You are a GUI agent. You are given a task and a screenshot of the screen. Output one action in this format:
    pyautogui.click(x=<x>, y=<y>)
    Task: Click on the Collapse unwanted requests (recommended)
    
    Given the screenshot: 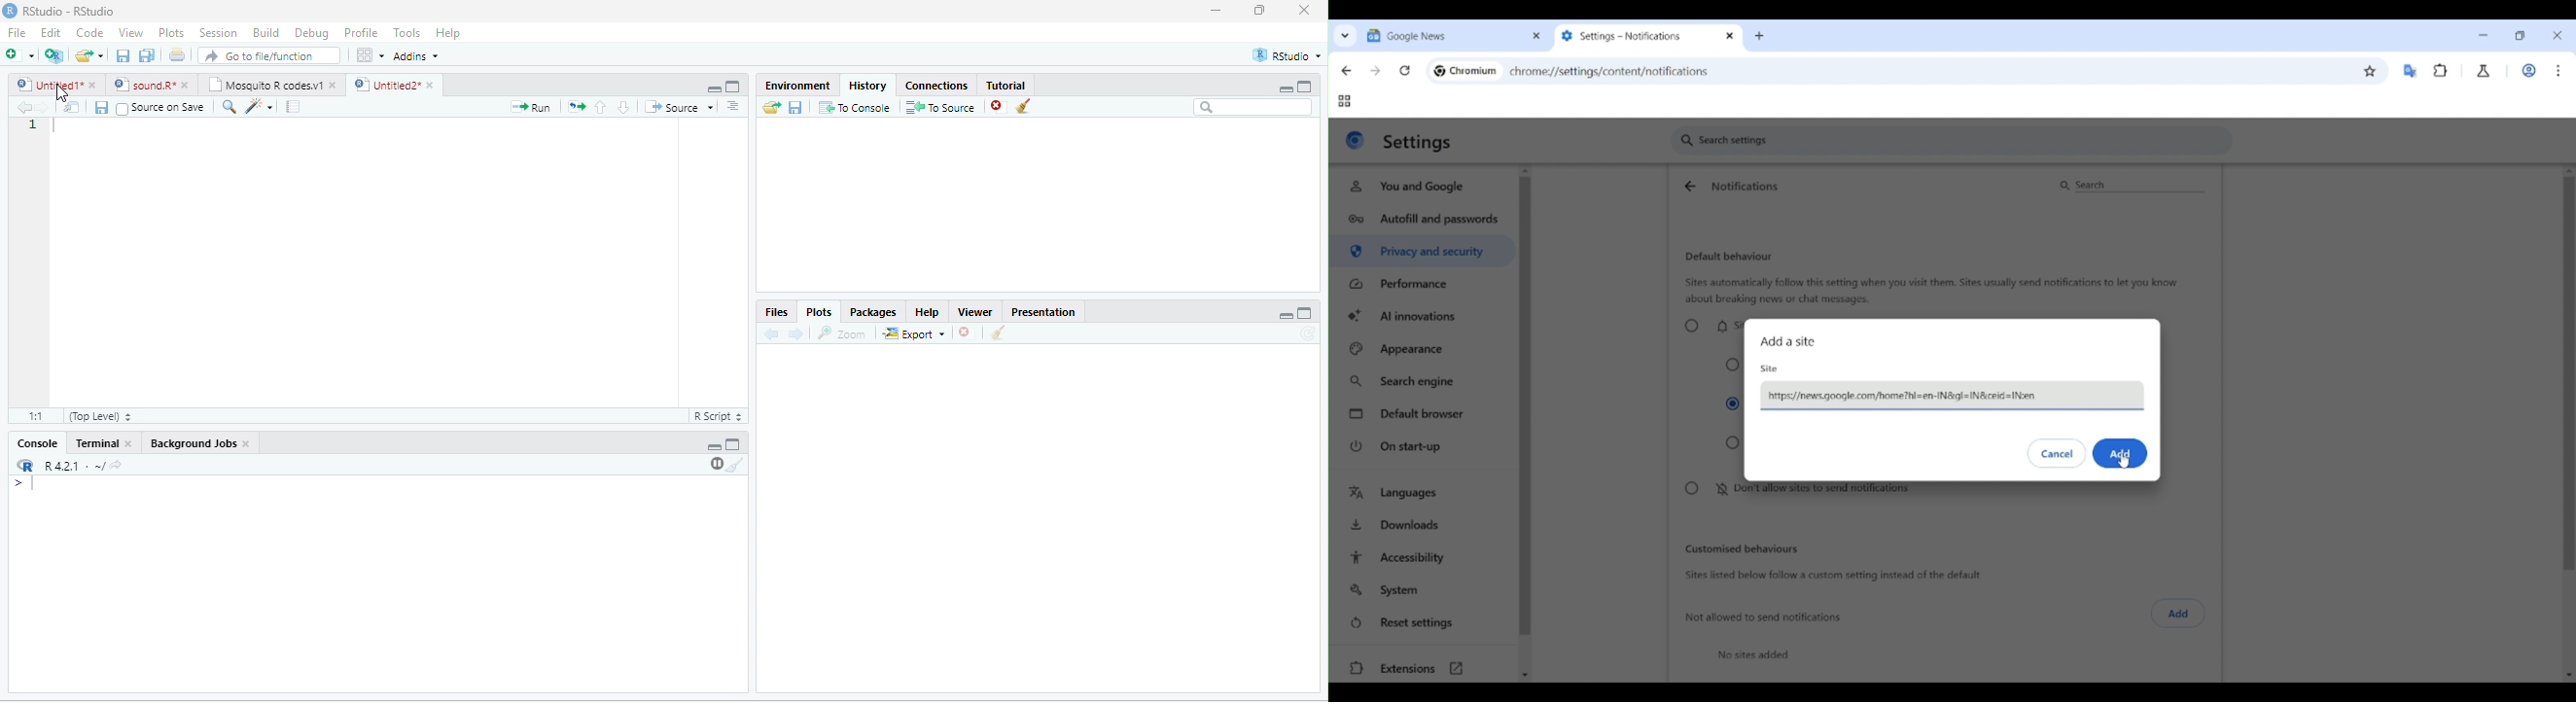 What is the action you would take?
    pyautogui.click(x=1733, y=404)
    